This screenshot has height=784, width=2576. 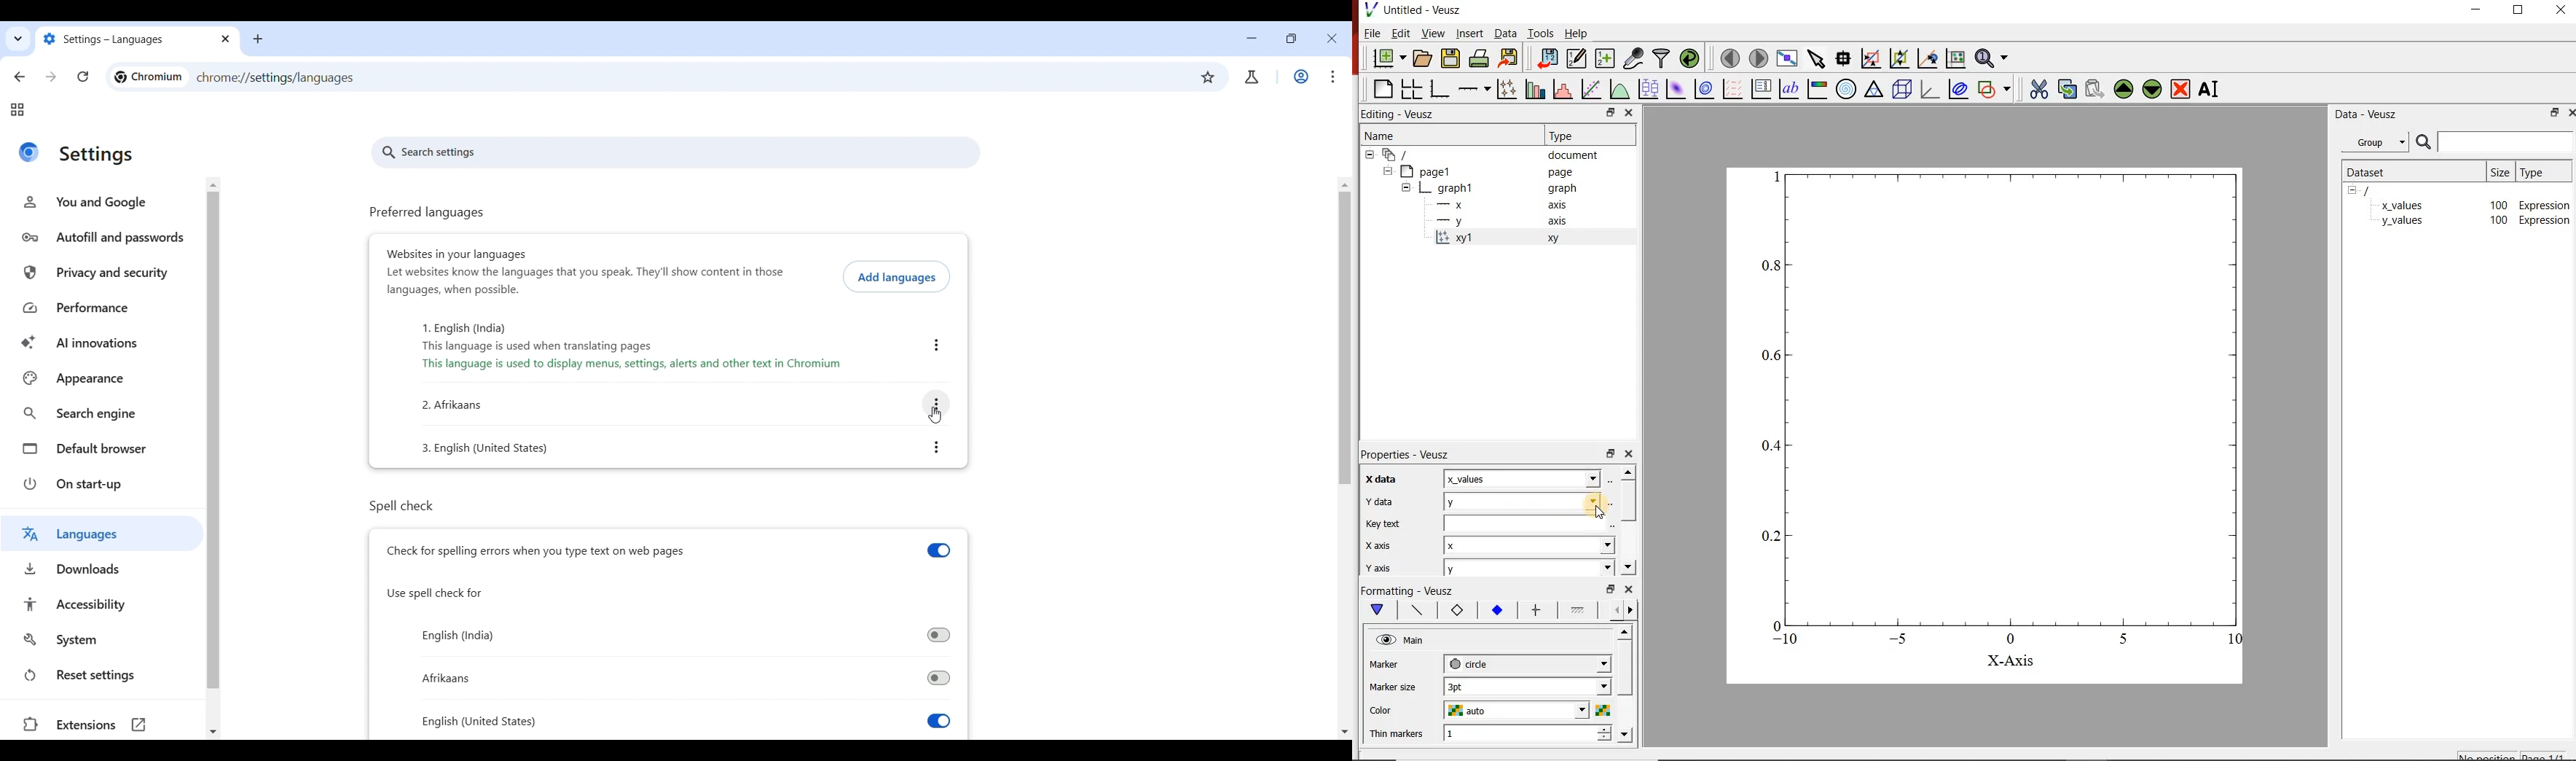 What do you see at coordinates (1506, 90) in the screenshot?
I see `plot points` at bounding box center [1506, 90].